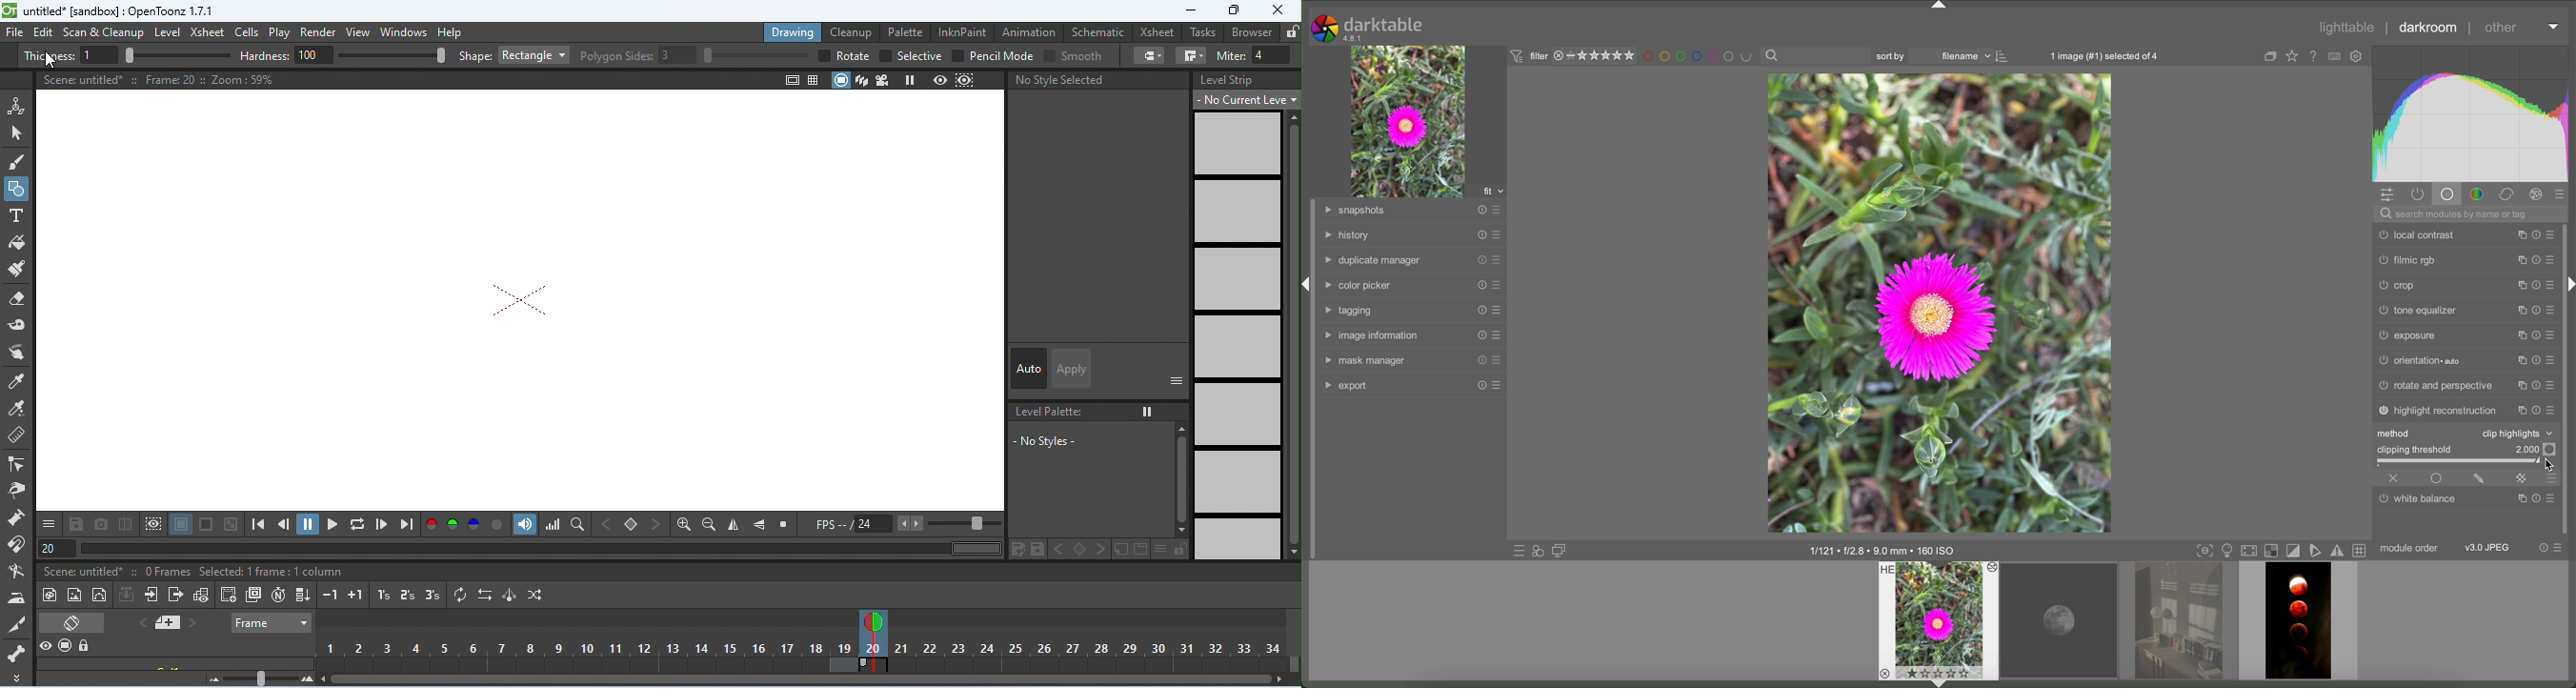 The image size is (2576, 700). What do you see at coordinates (2552, 284) in the screenshot?
I see `presets` at bounding box center [2552, 284].